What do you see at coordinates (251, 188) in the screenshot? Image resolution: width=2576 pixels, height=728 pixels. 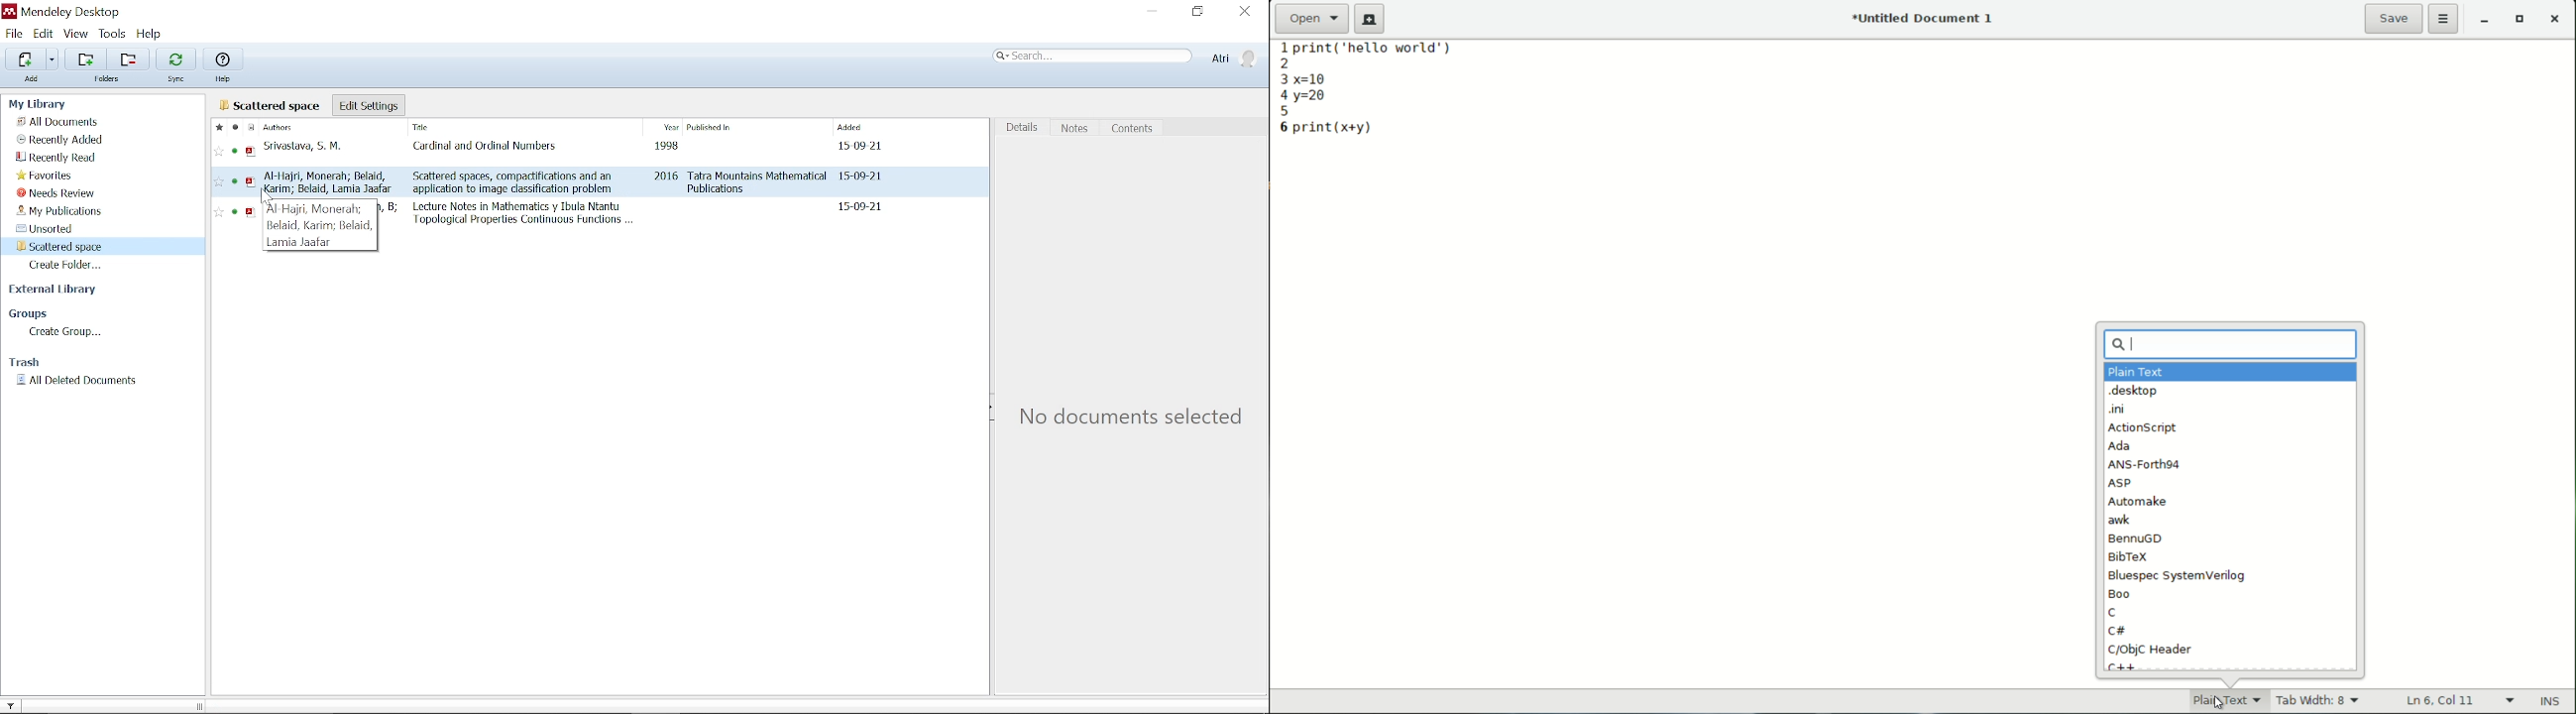 I see `PDF` at bounding box center [251, 188].